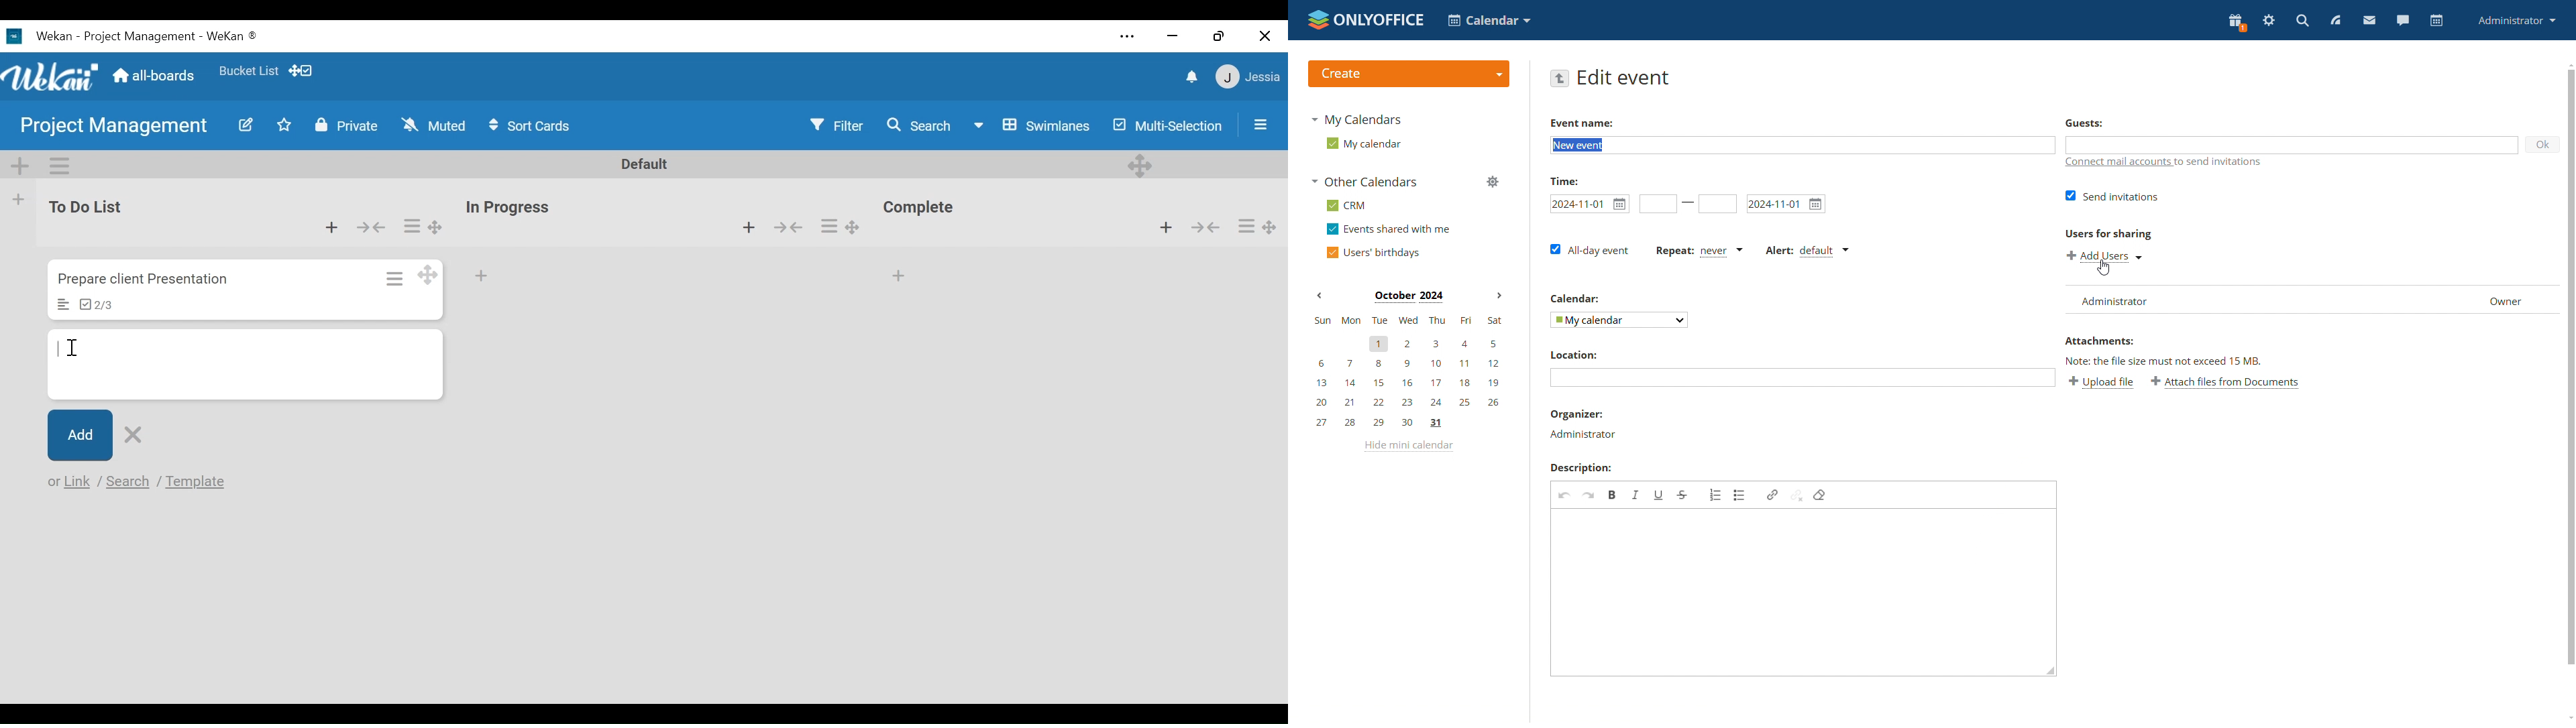 The width and height of the screenshot is (2576, 728). Describe the element at coordinates (1256, 124) in the screenshot. I see `Sidebar` at that location.